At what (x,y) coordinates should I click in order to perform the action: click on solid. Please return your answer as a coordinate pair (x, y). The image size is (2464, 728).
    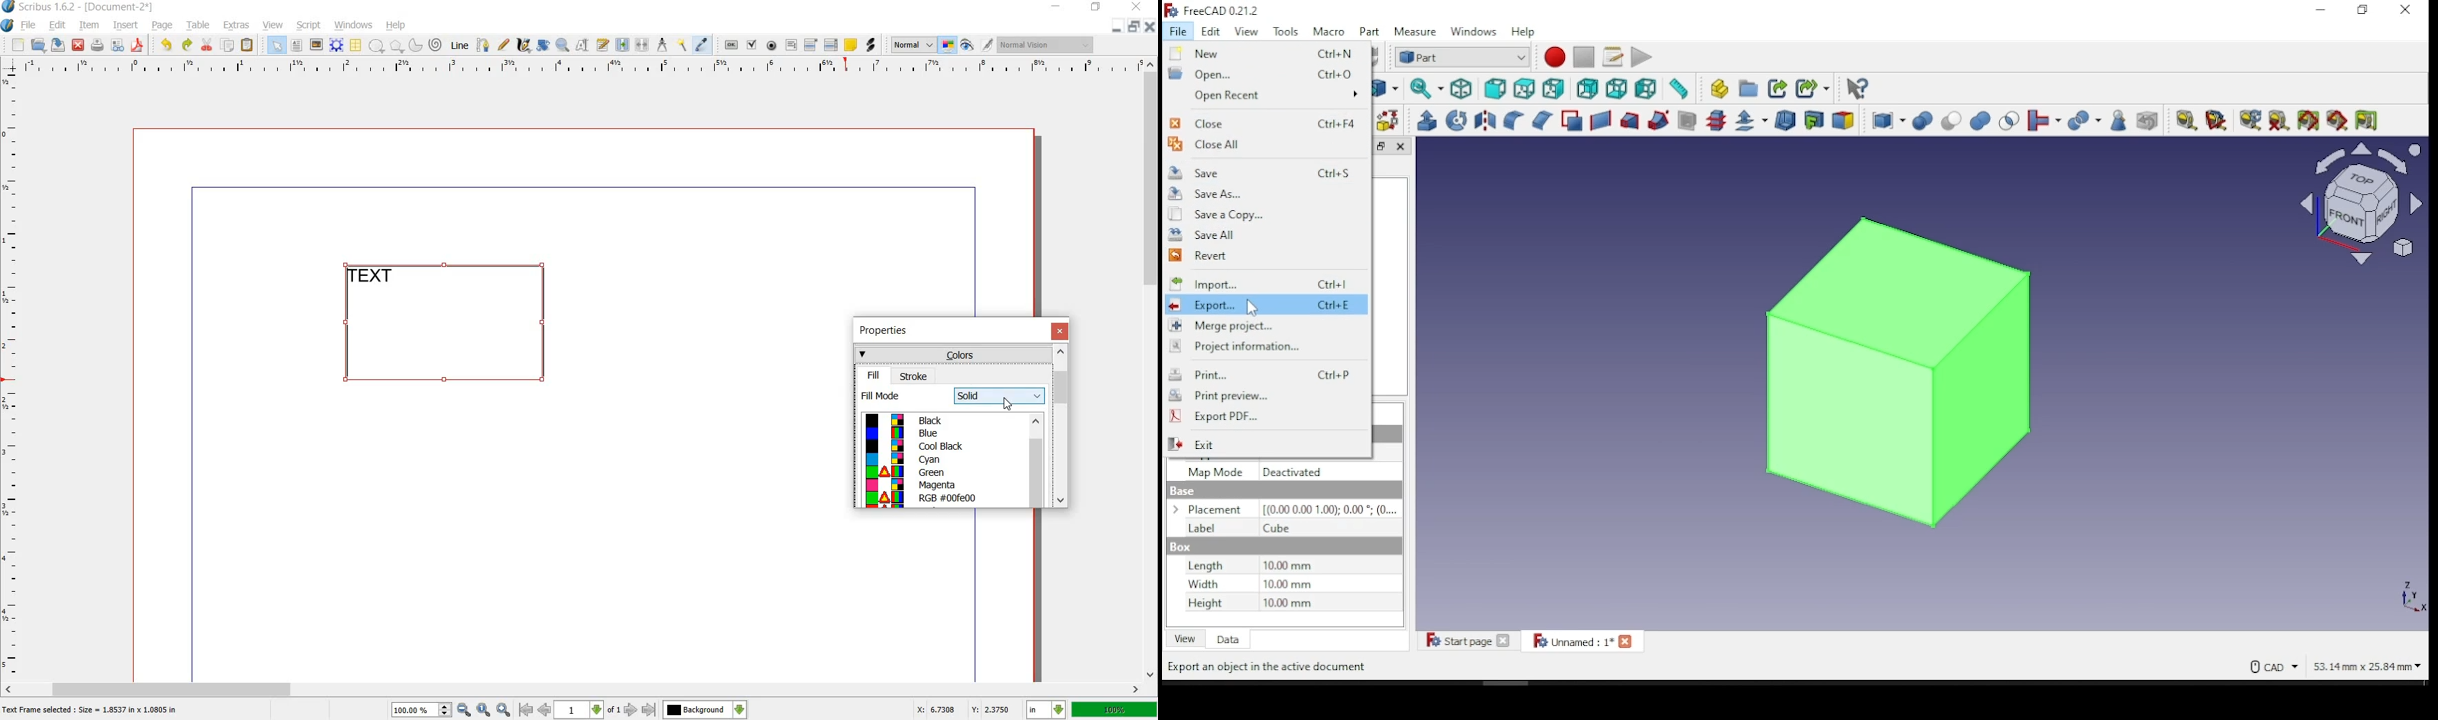
    Looking at the image, I should click on (1001, 396).